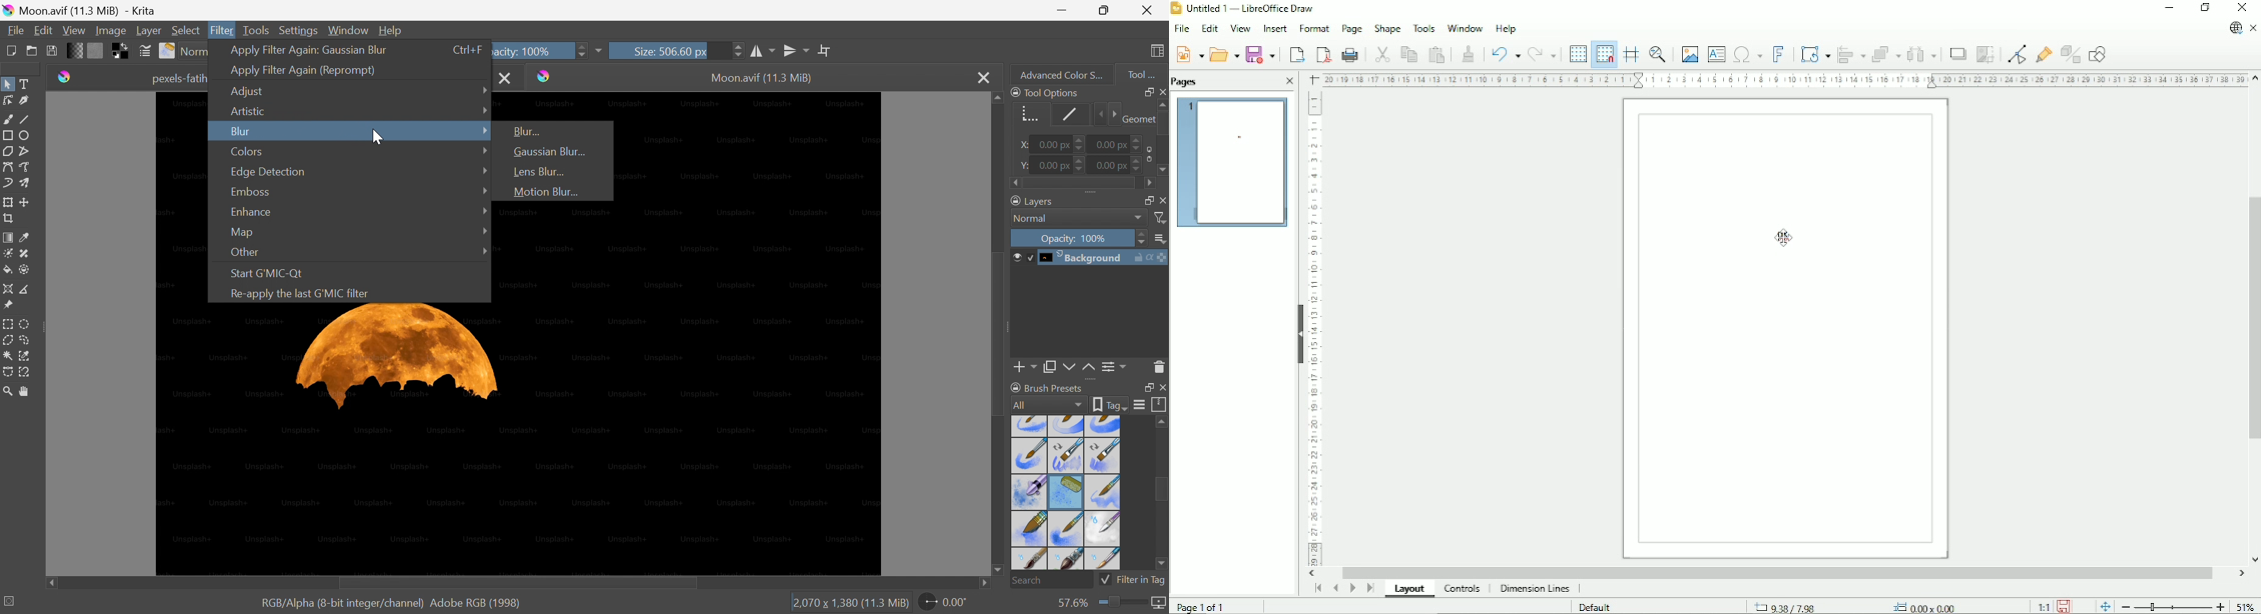  What do you see at coordinates (1438, 54) in the screenshot?
I see `Paste` at bounding box center [1438, 54].